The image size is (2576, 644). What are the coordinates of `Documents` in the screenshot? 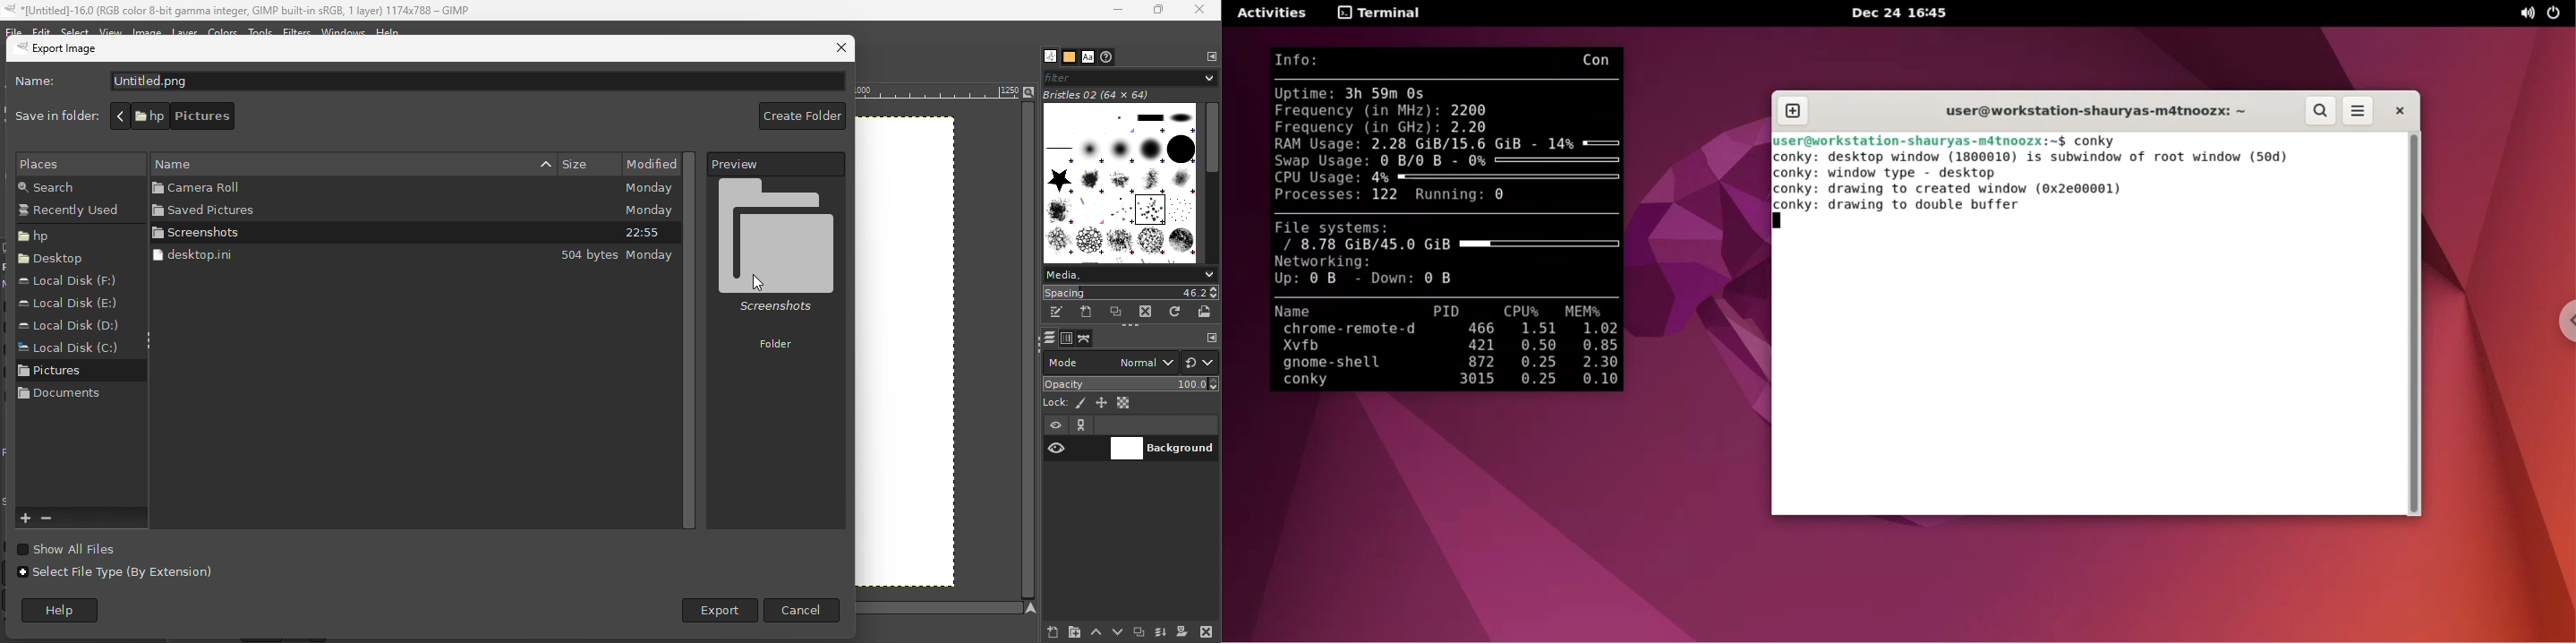 It's located at (61, 399).